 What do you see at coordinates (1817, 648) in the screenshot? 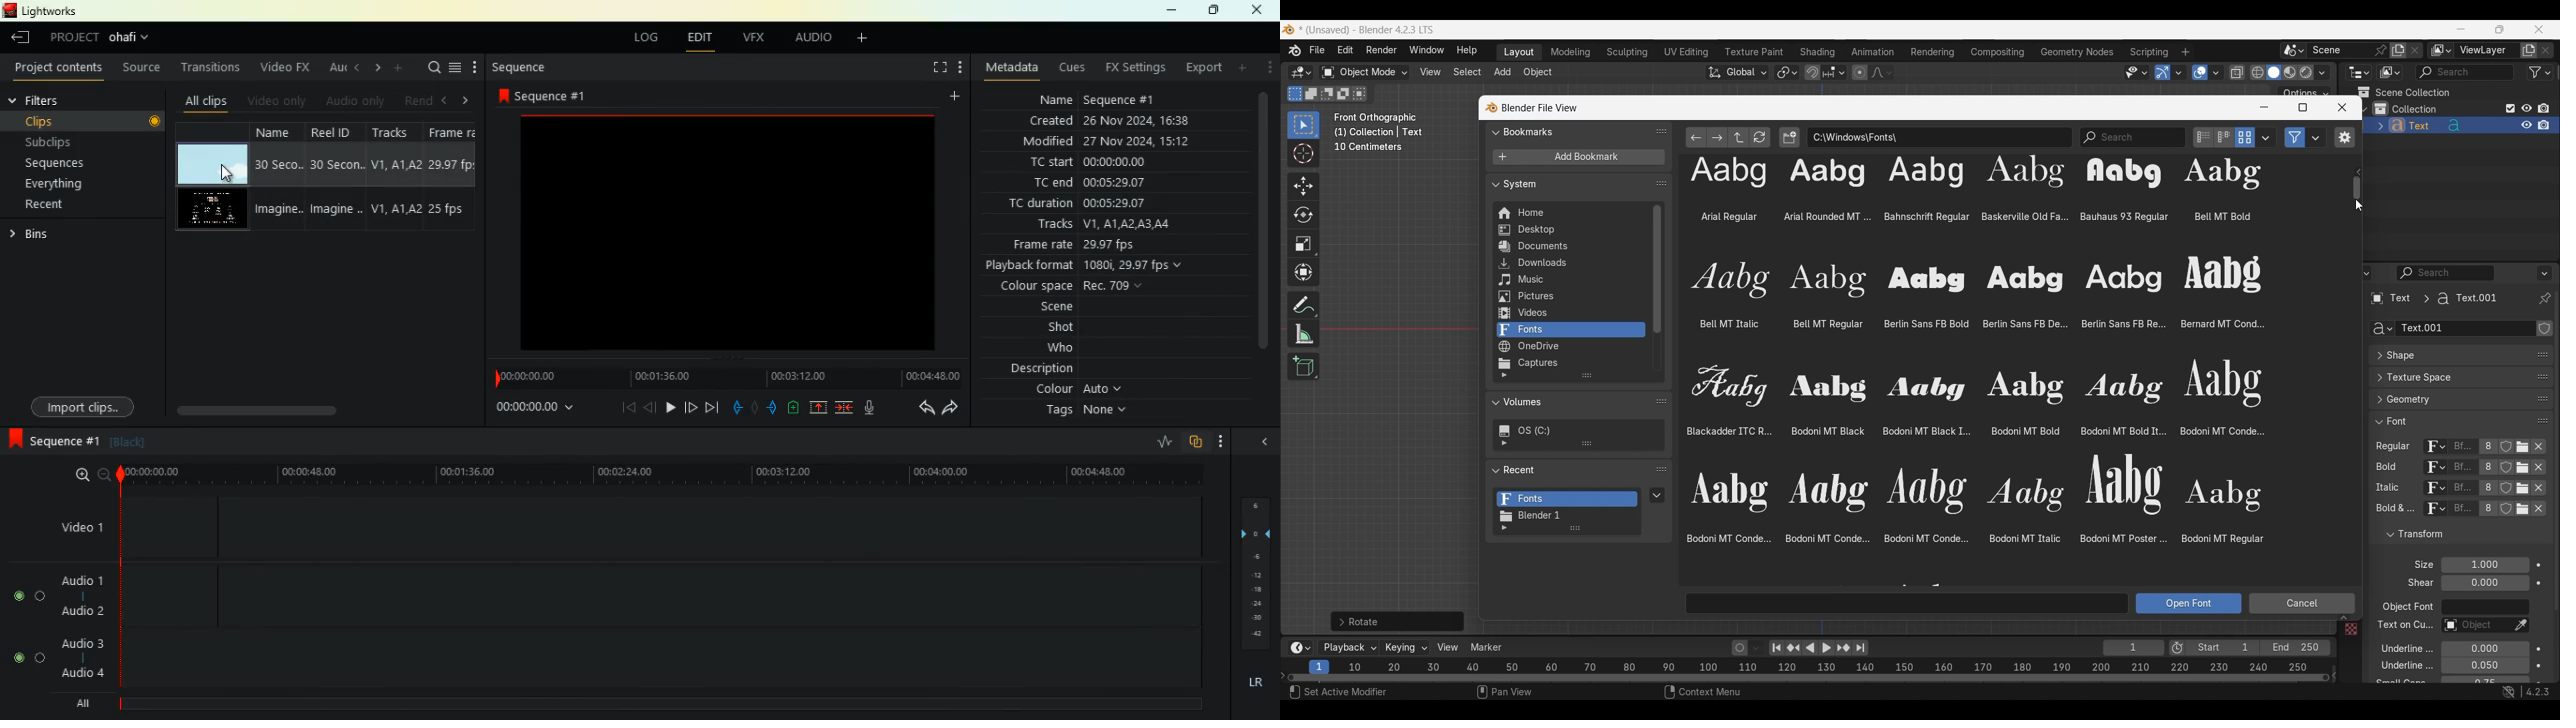
I see `Play animation` at bounding box center [1817, 648].